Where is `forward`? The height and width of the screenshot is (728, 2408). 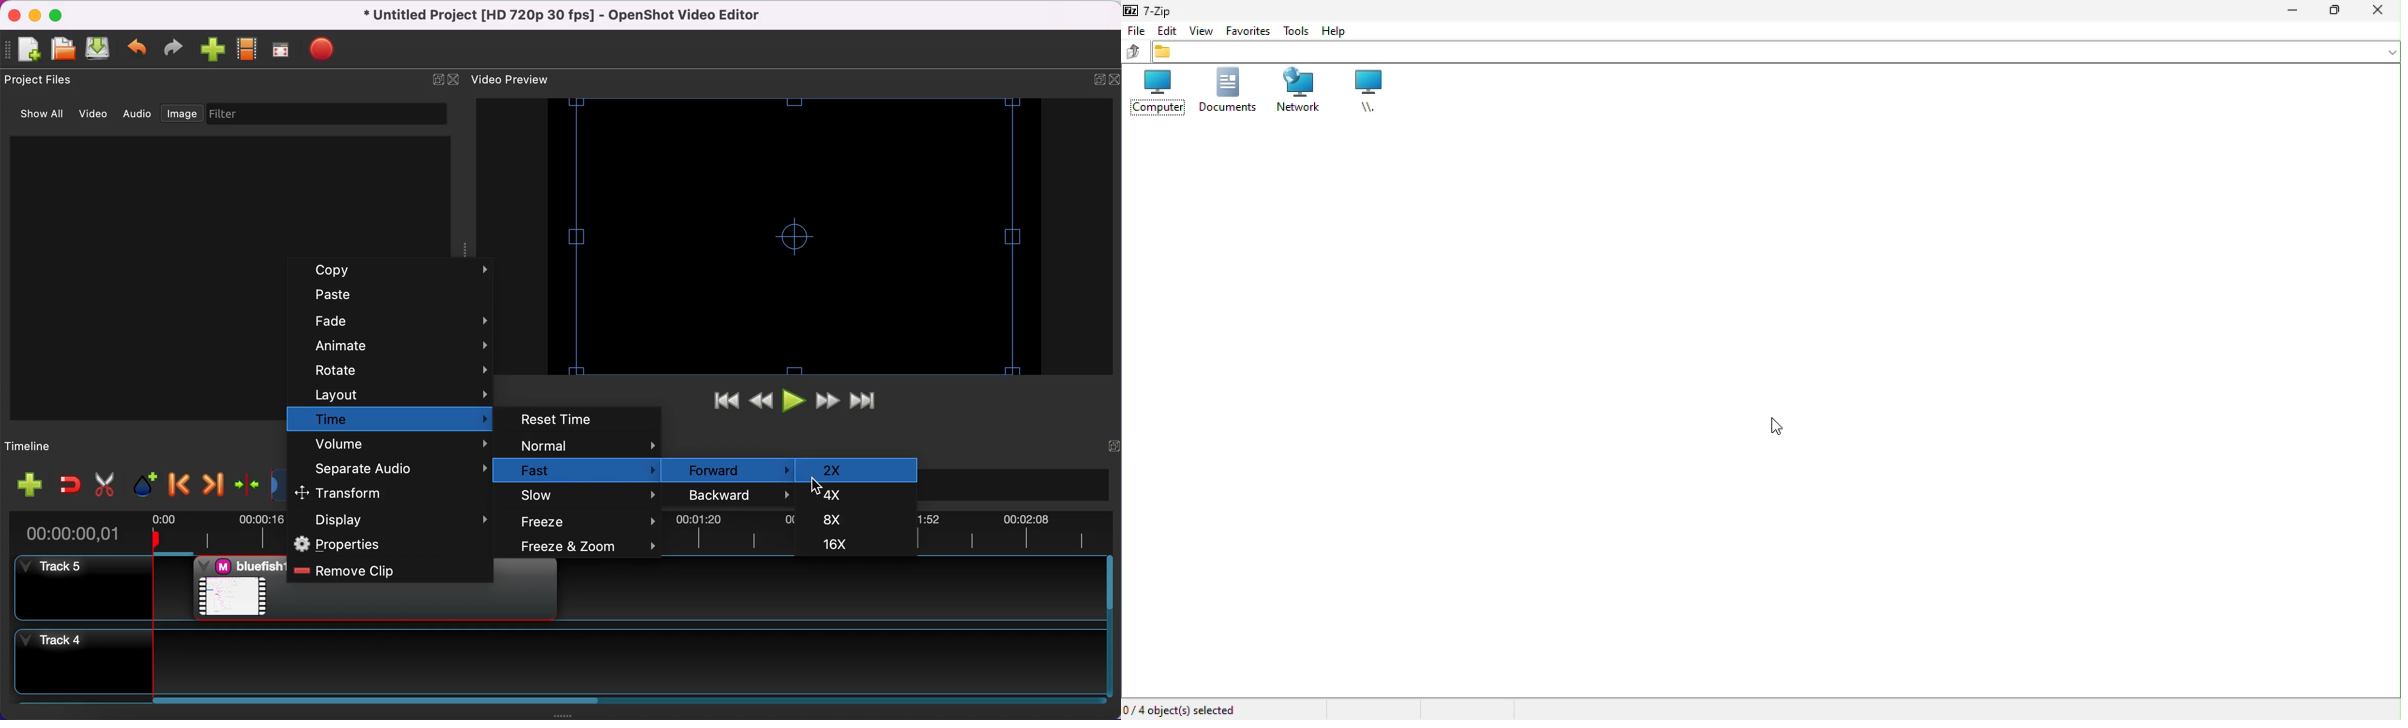 forward is located at coordinates (732, 471).